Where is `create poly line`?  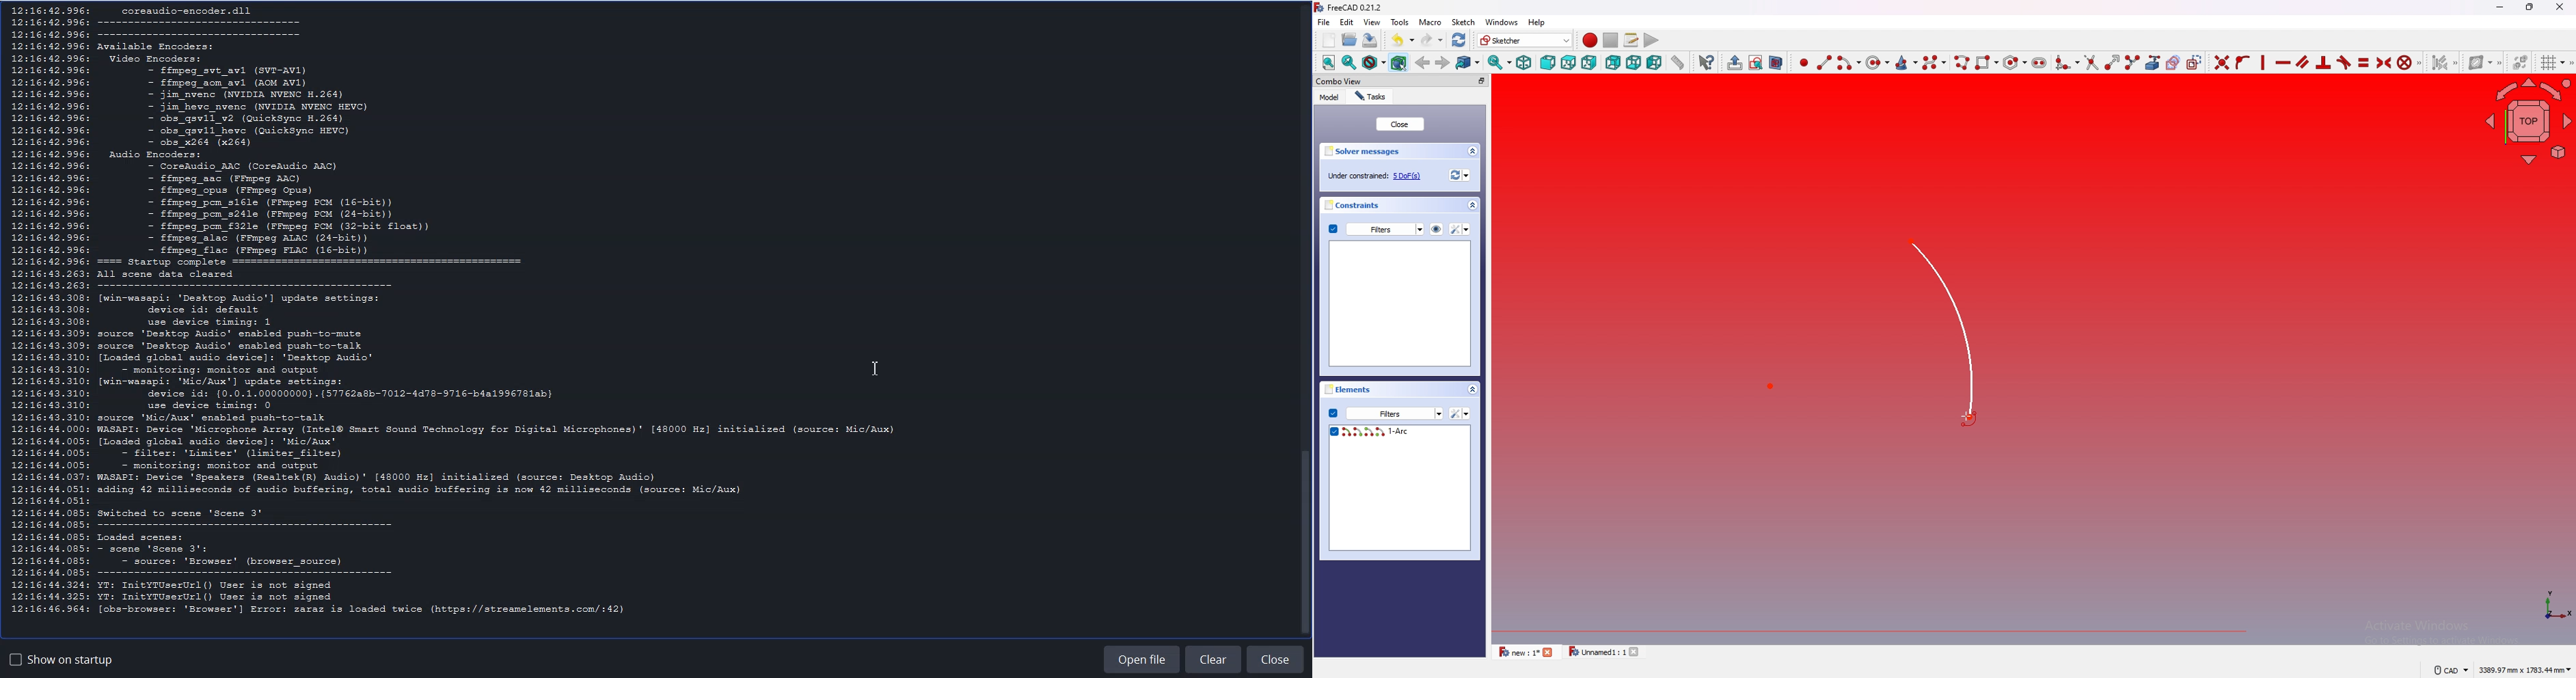
create poly line is located at coordinates (1961, 63).